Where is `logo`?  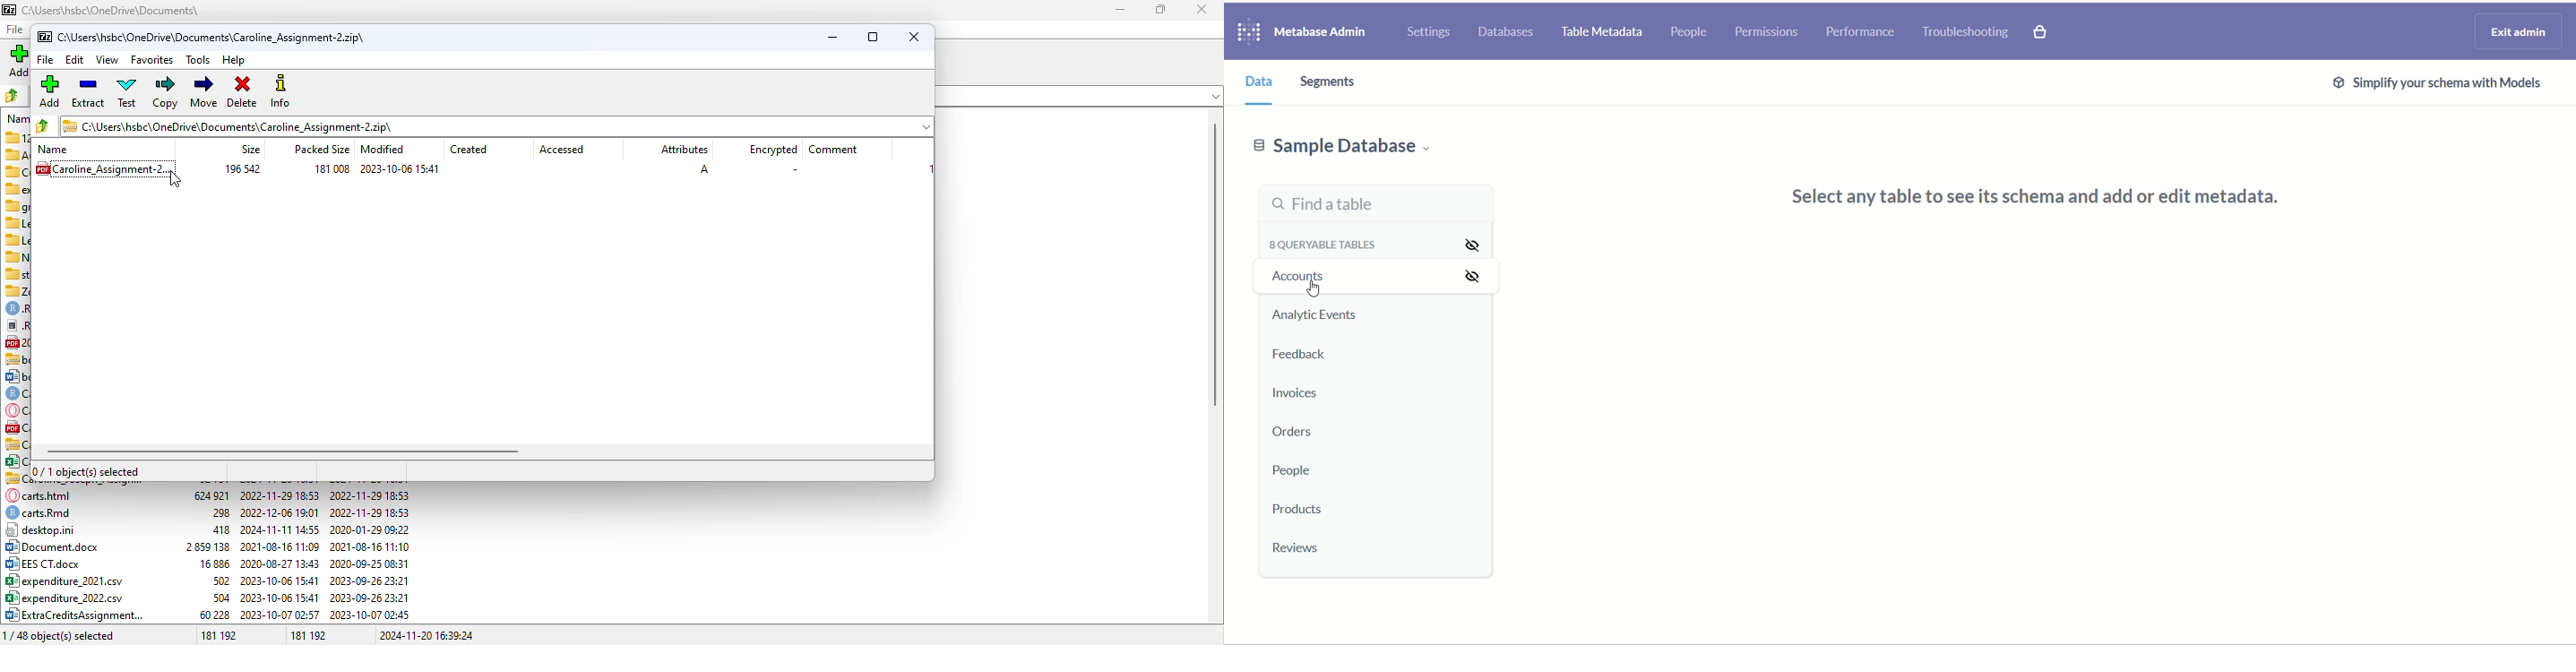
logo is located at coordinates (1250, 33).